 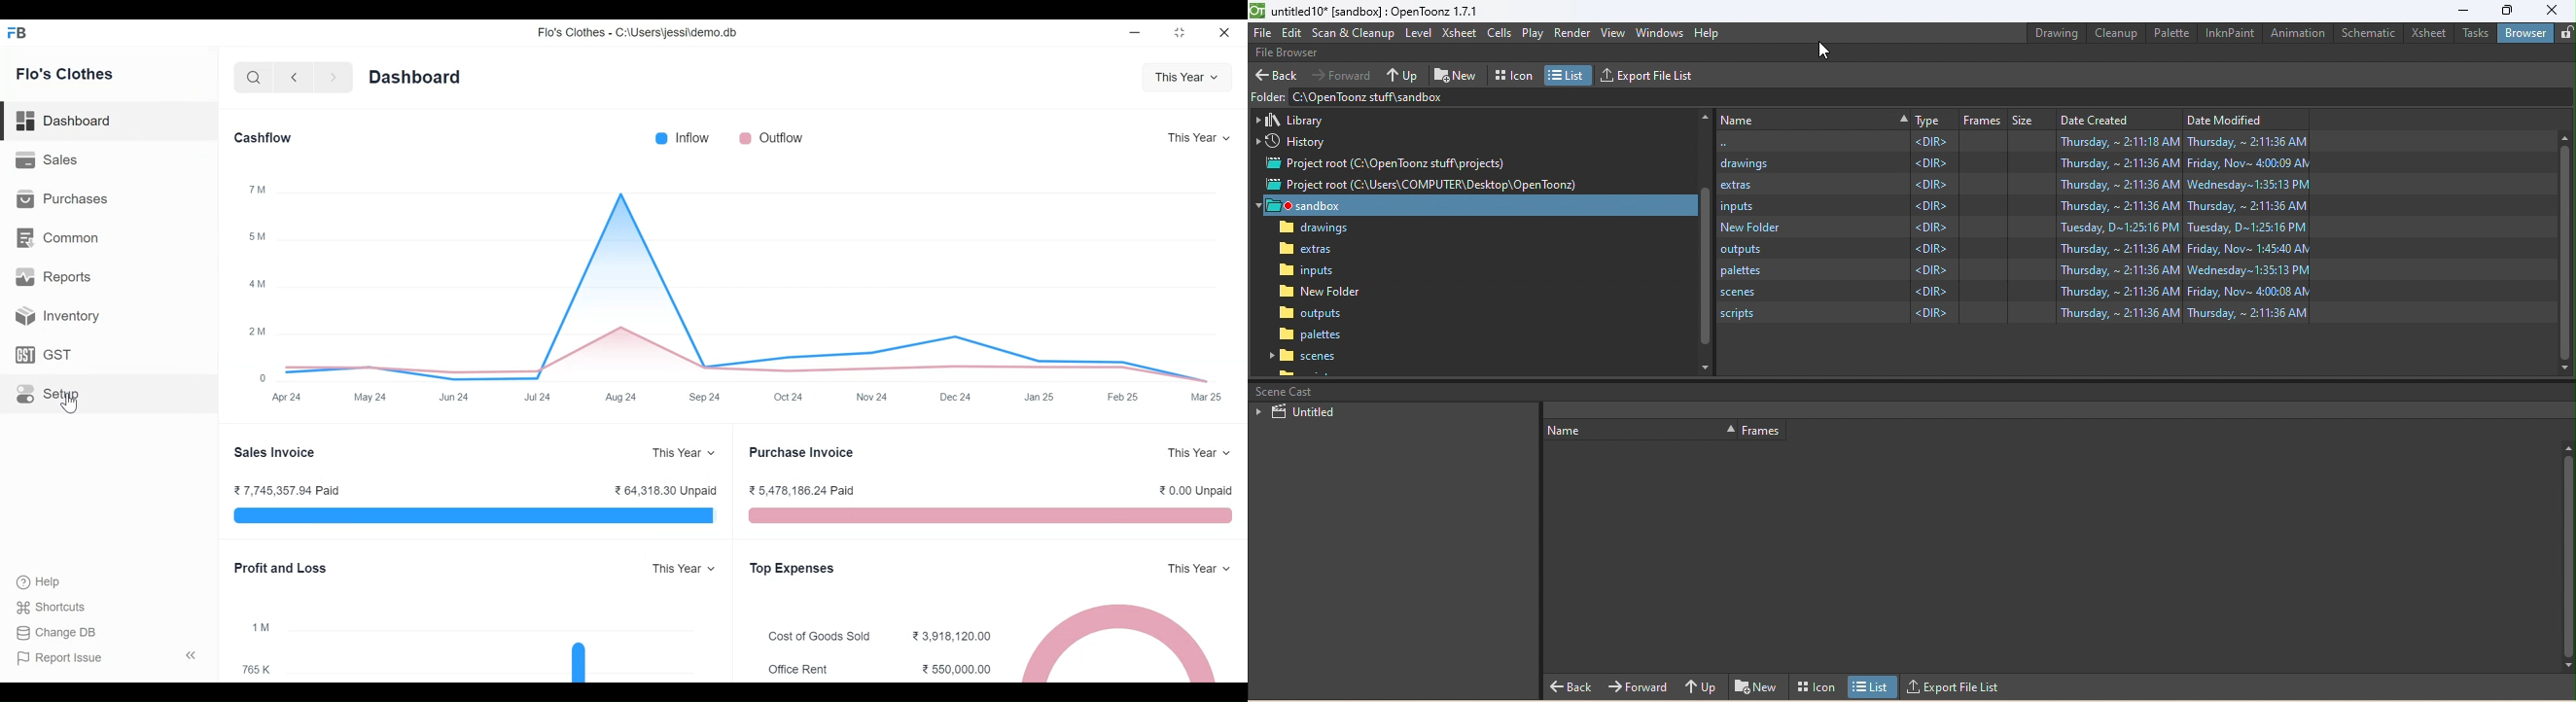 What do you see at coordinates (257, 625) in the screenshot?
I see `1m` at bounding box center [257, 625].